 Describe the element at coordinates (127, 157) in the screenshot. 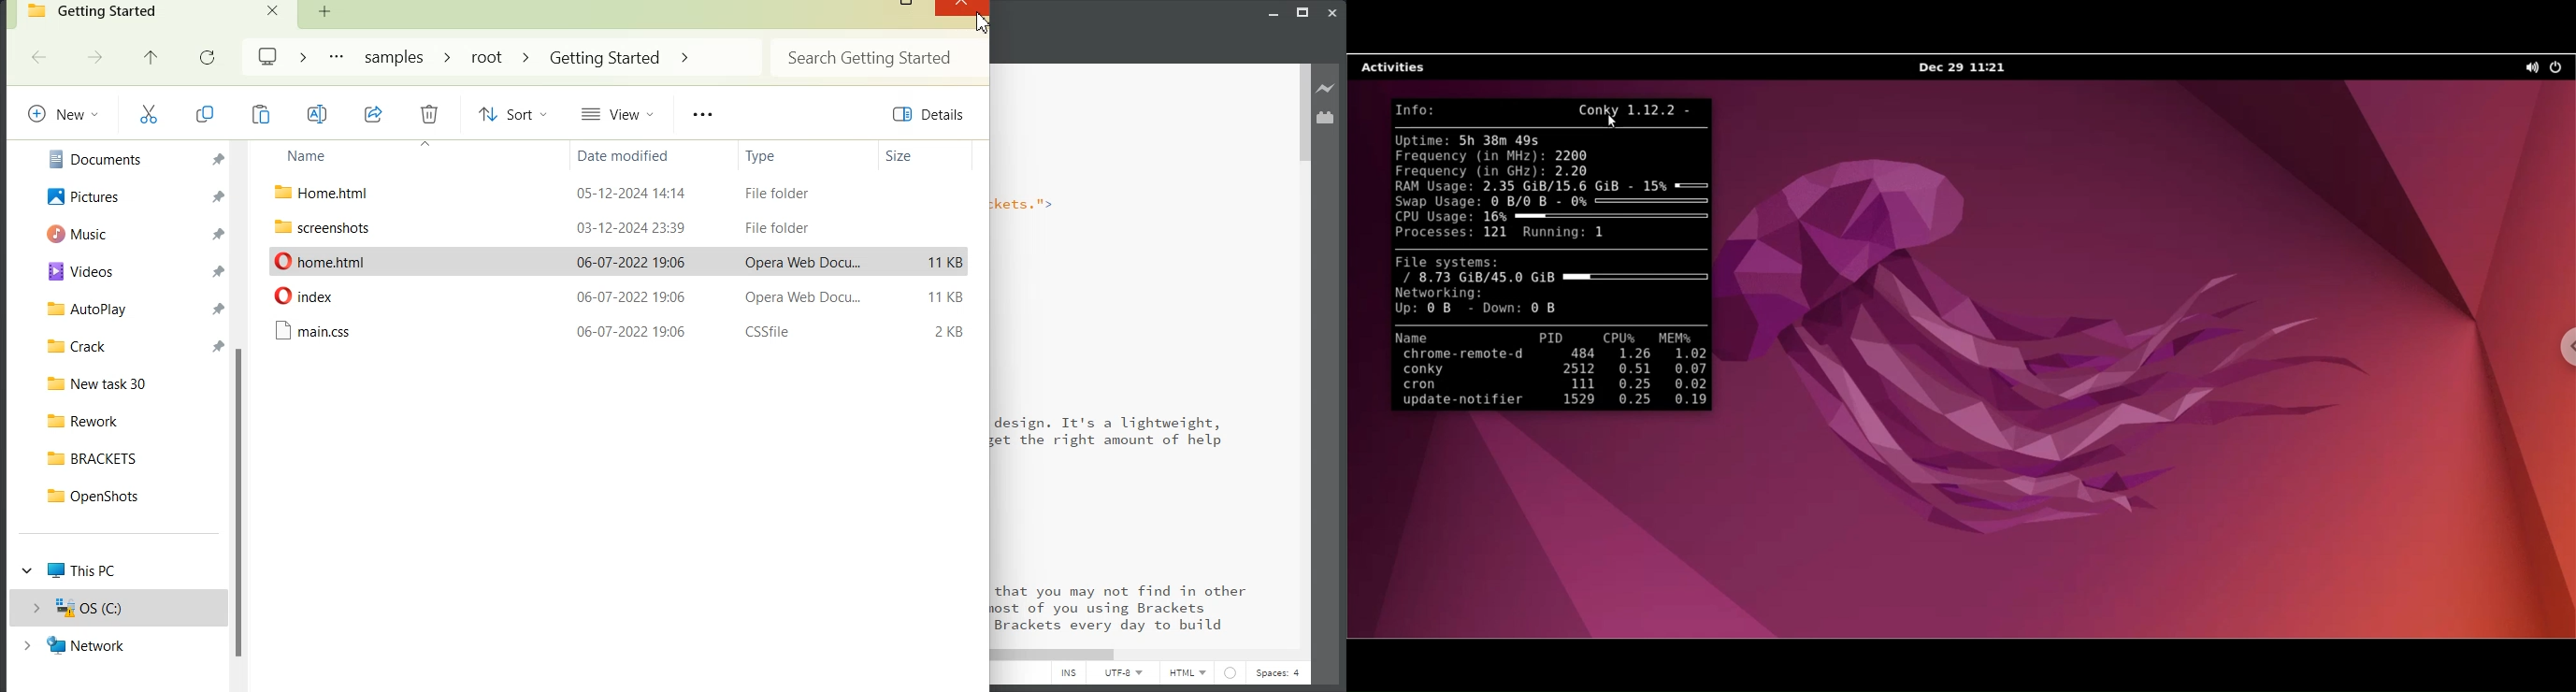

I see `Documents` at that location.